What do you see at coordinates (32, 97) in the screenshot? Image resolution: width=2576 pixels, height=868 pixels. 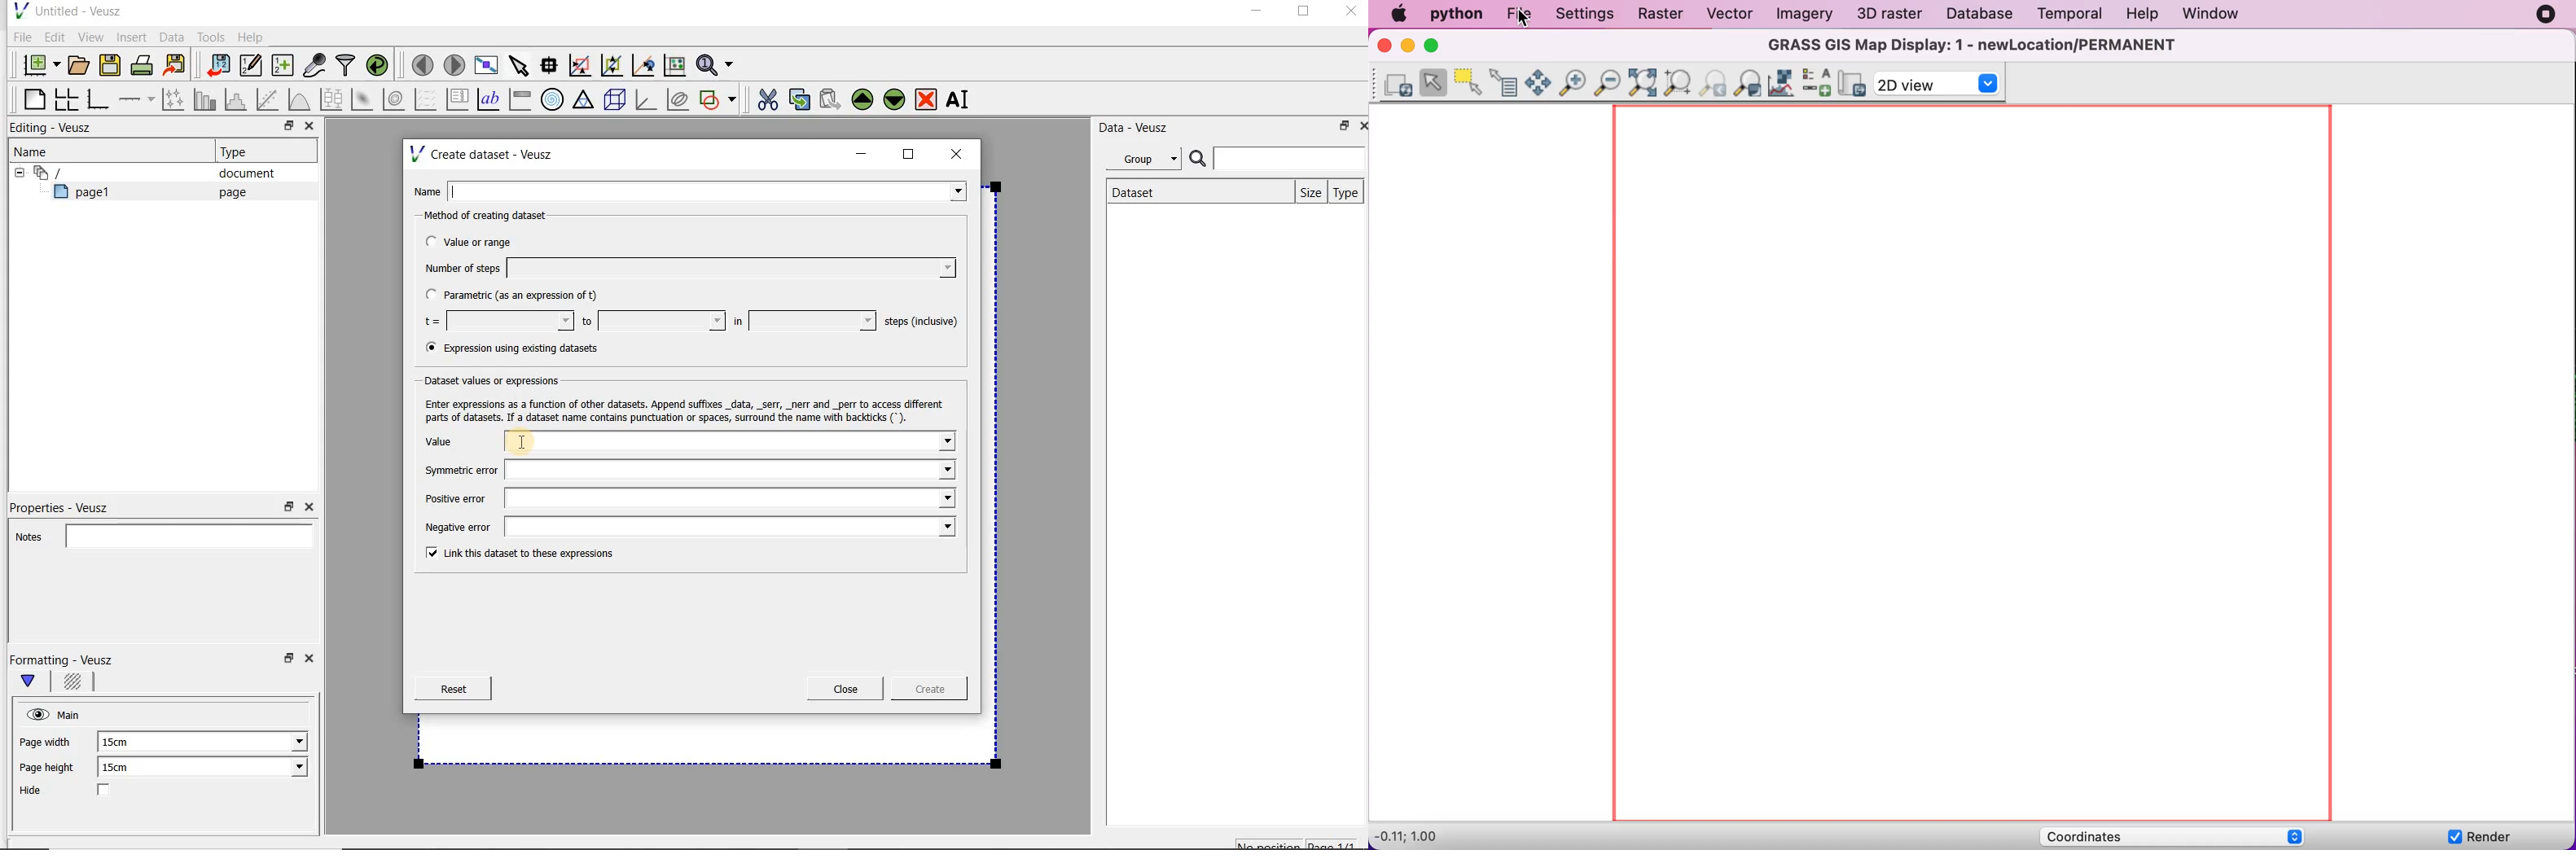 I see `blank page` at bounding box center [32, 97].